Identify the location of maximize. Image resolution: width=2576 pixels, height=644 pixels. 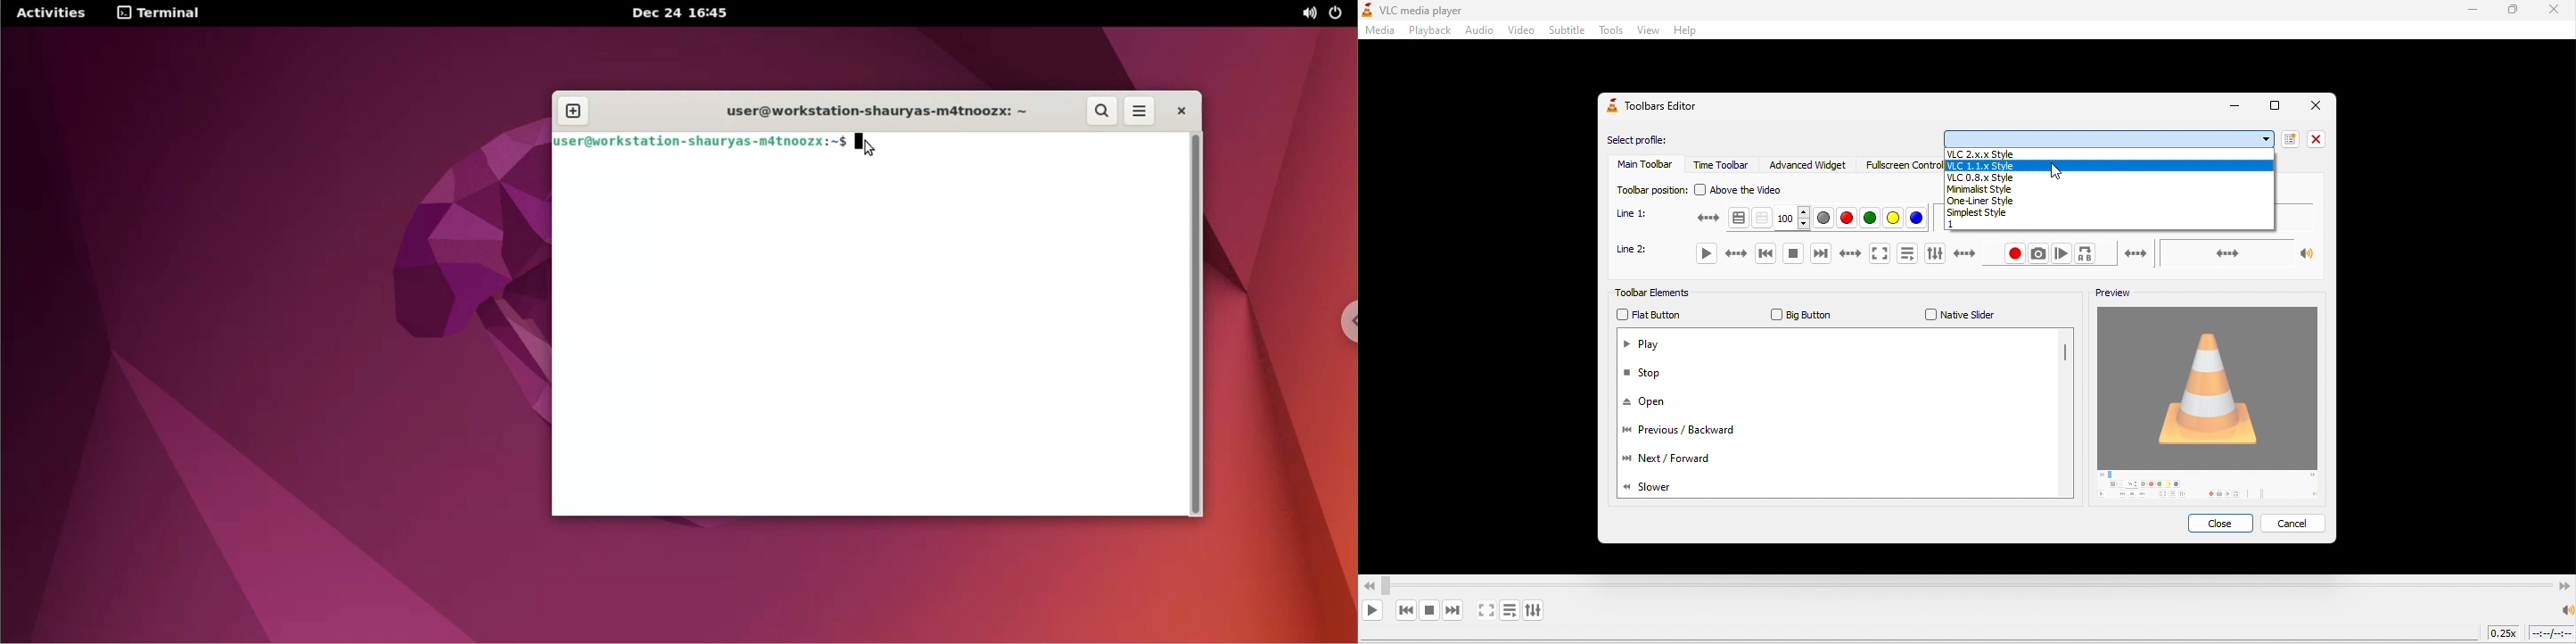
(2517, 12).